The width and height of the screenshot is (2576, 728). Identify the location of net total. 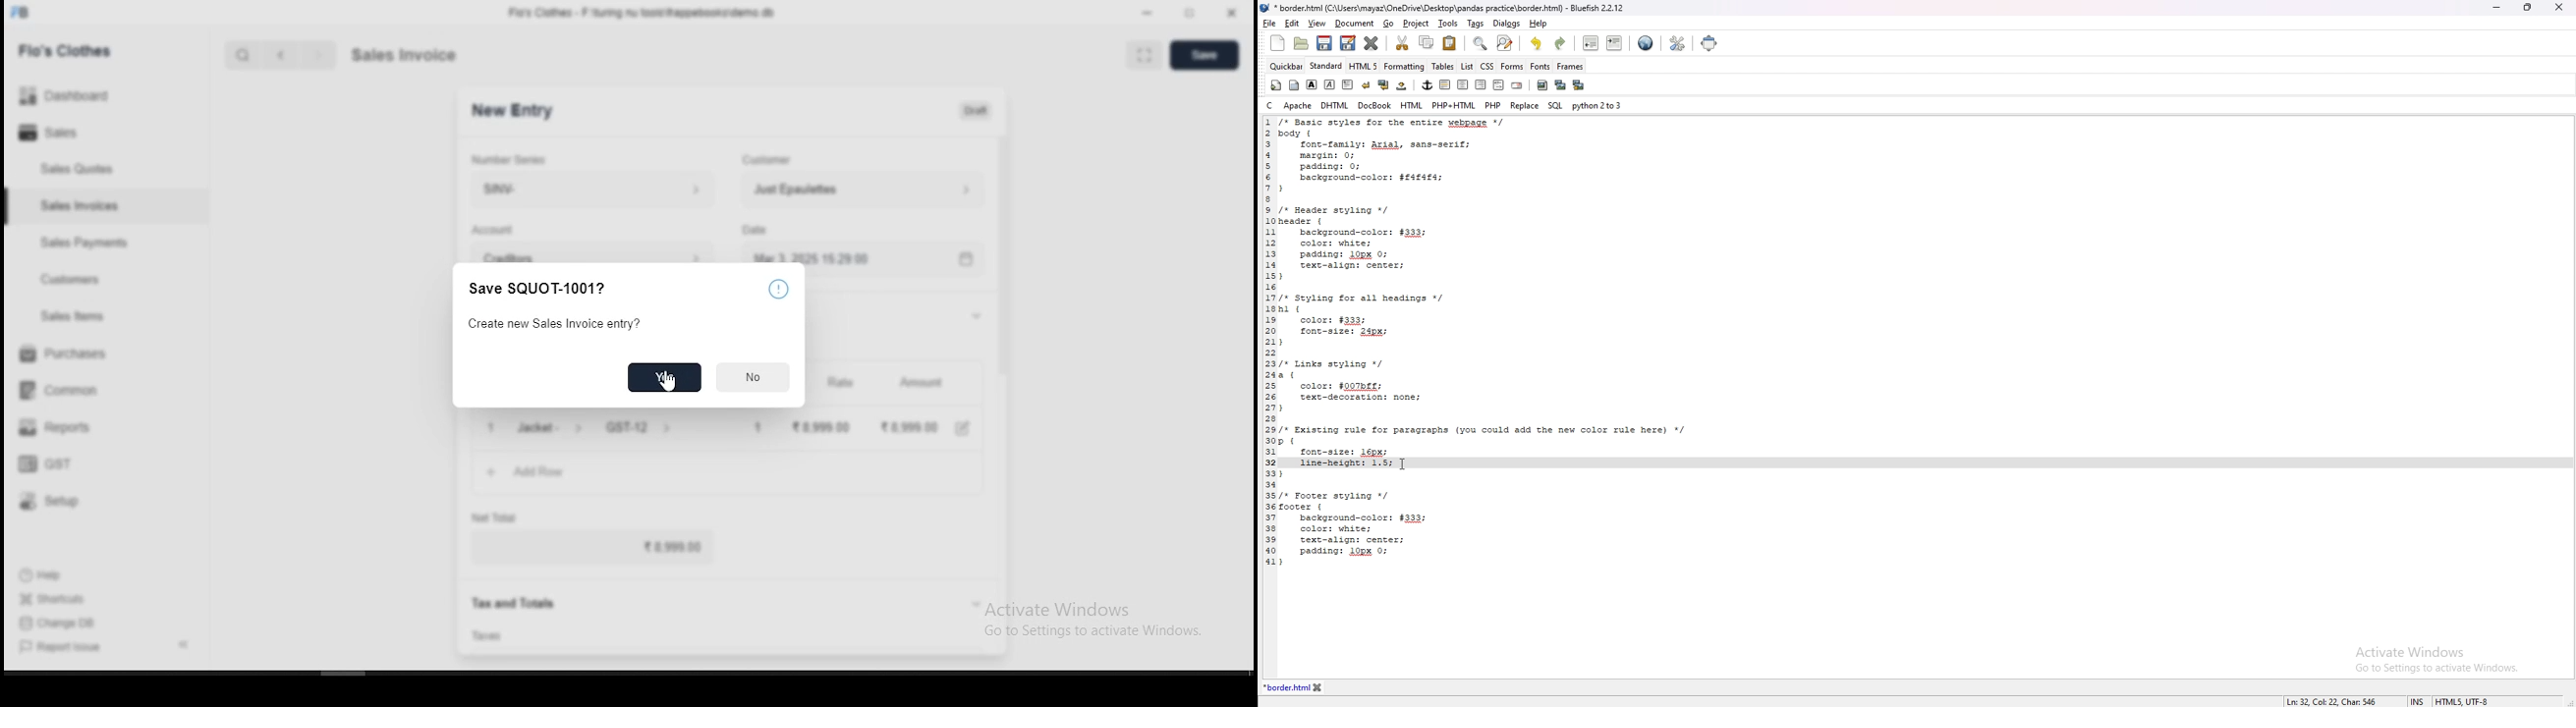
(507, 514).